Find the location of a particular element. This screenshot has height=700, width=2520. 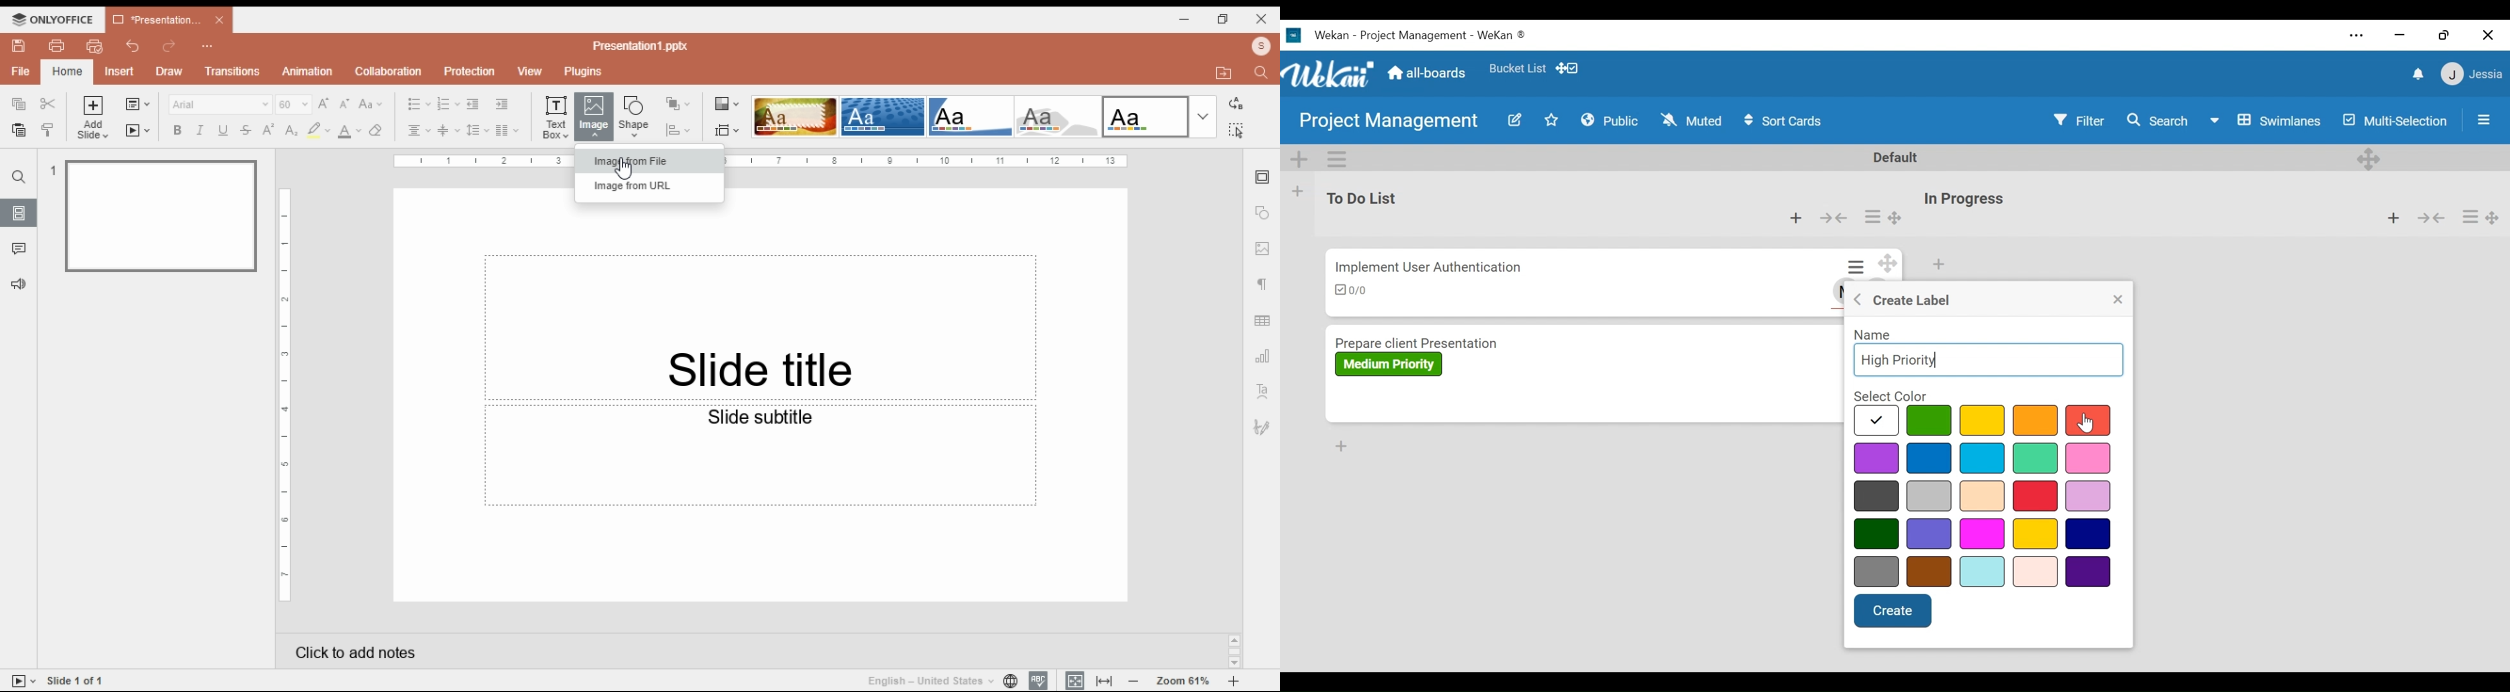

fit to slide is located at coordinates (1074, 680).